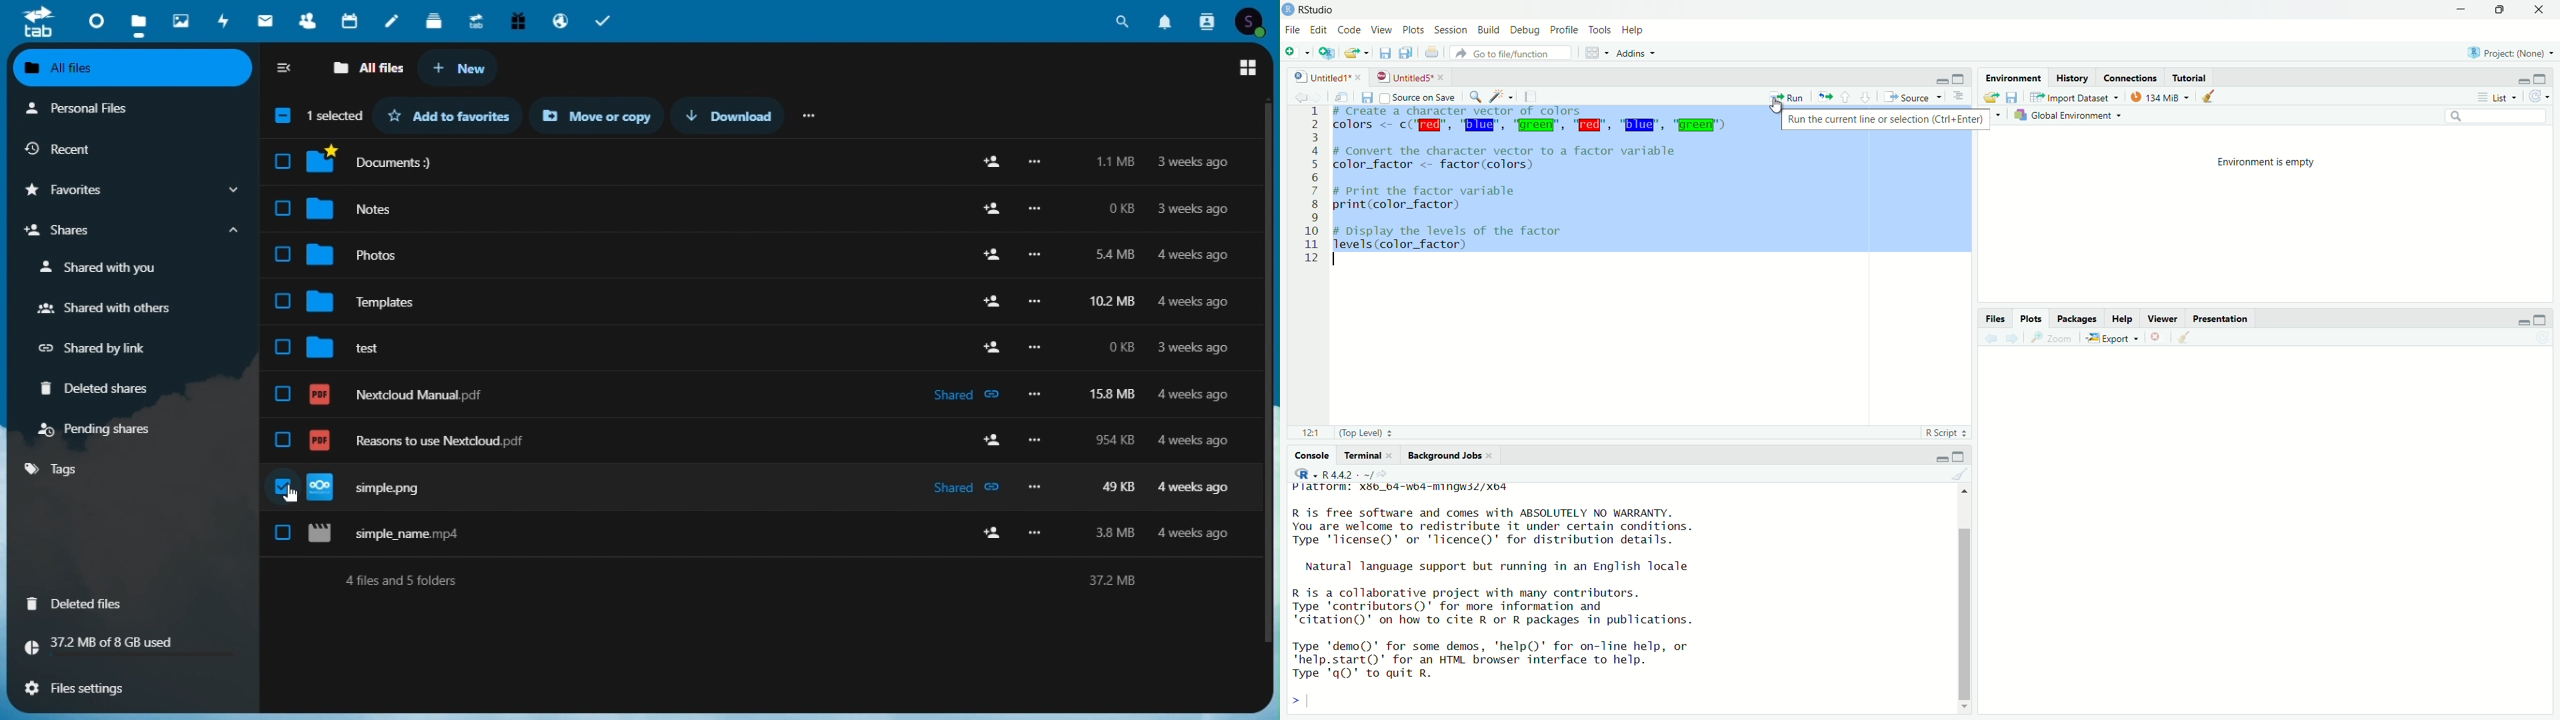 Image resolution: width=2576 pixels, height=728 pixels. What do you see at coordinates (1414, 31) in the screenshot?
I see `plots` at bounding box center [1414, 31].